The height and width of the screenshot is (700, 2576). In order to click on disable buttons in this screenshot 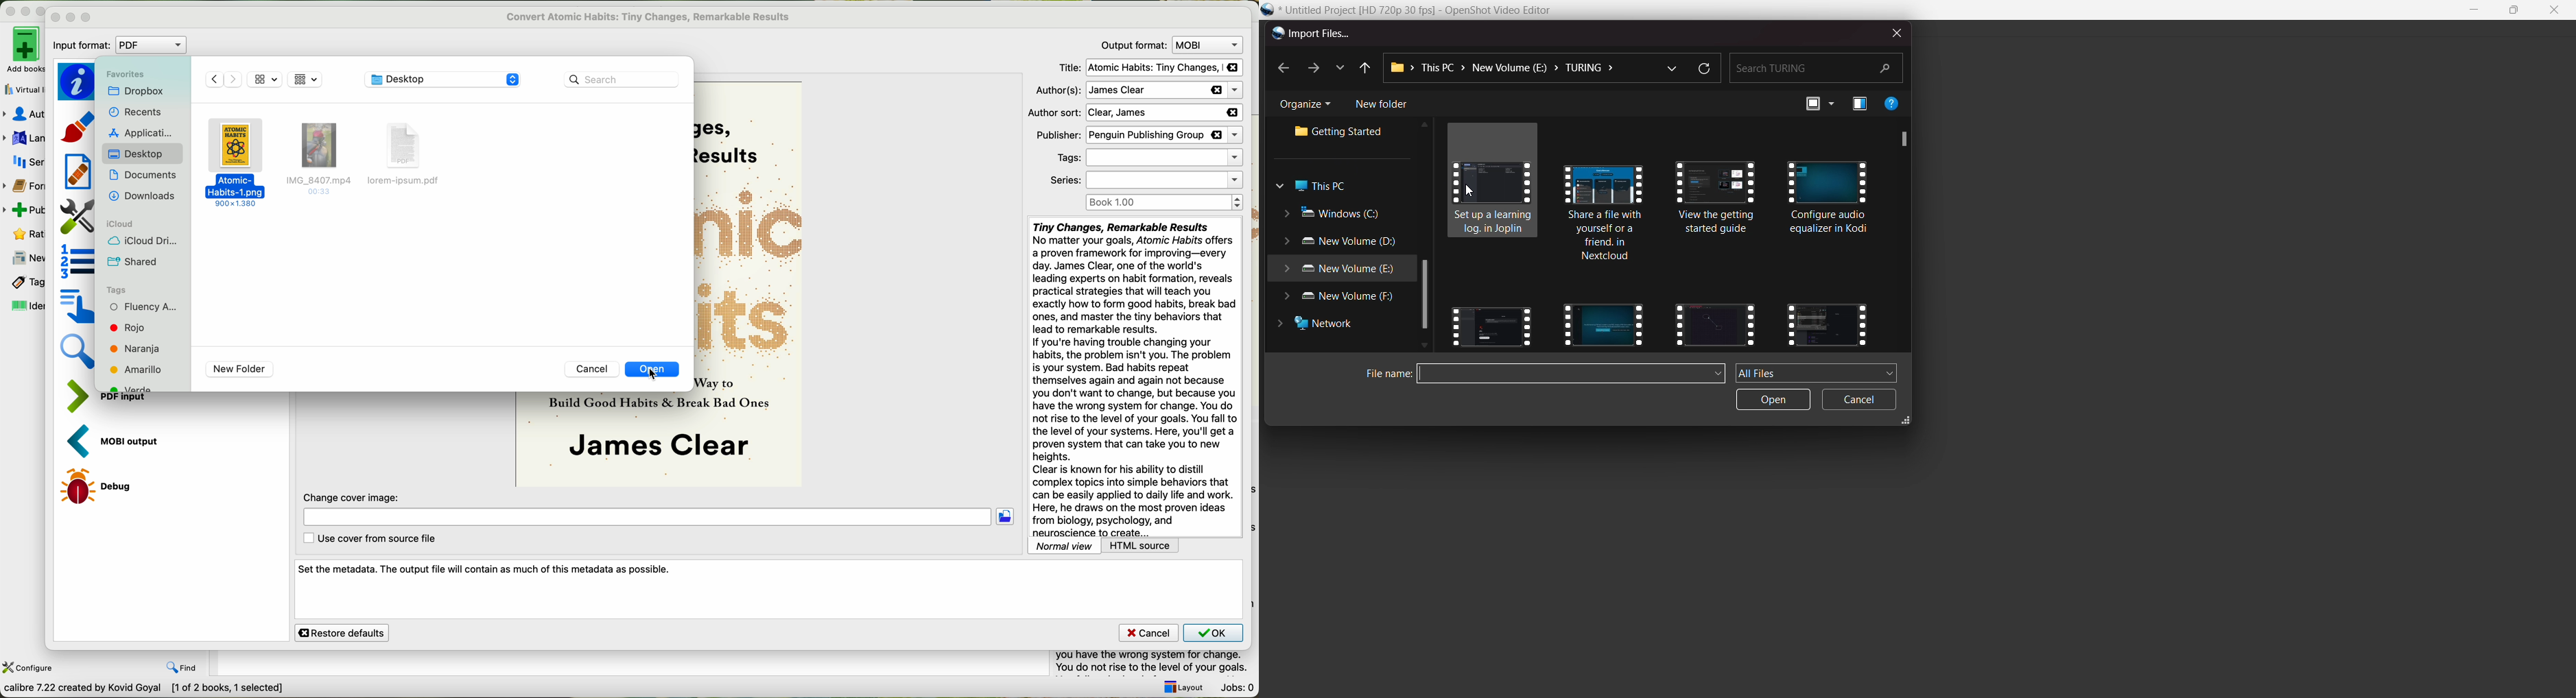, I will do `click(24, 9)`.